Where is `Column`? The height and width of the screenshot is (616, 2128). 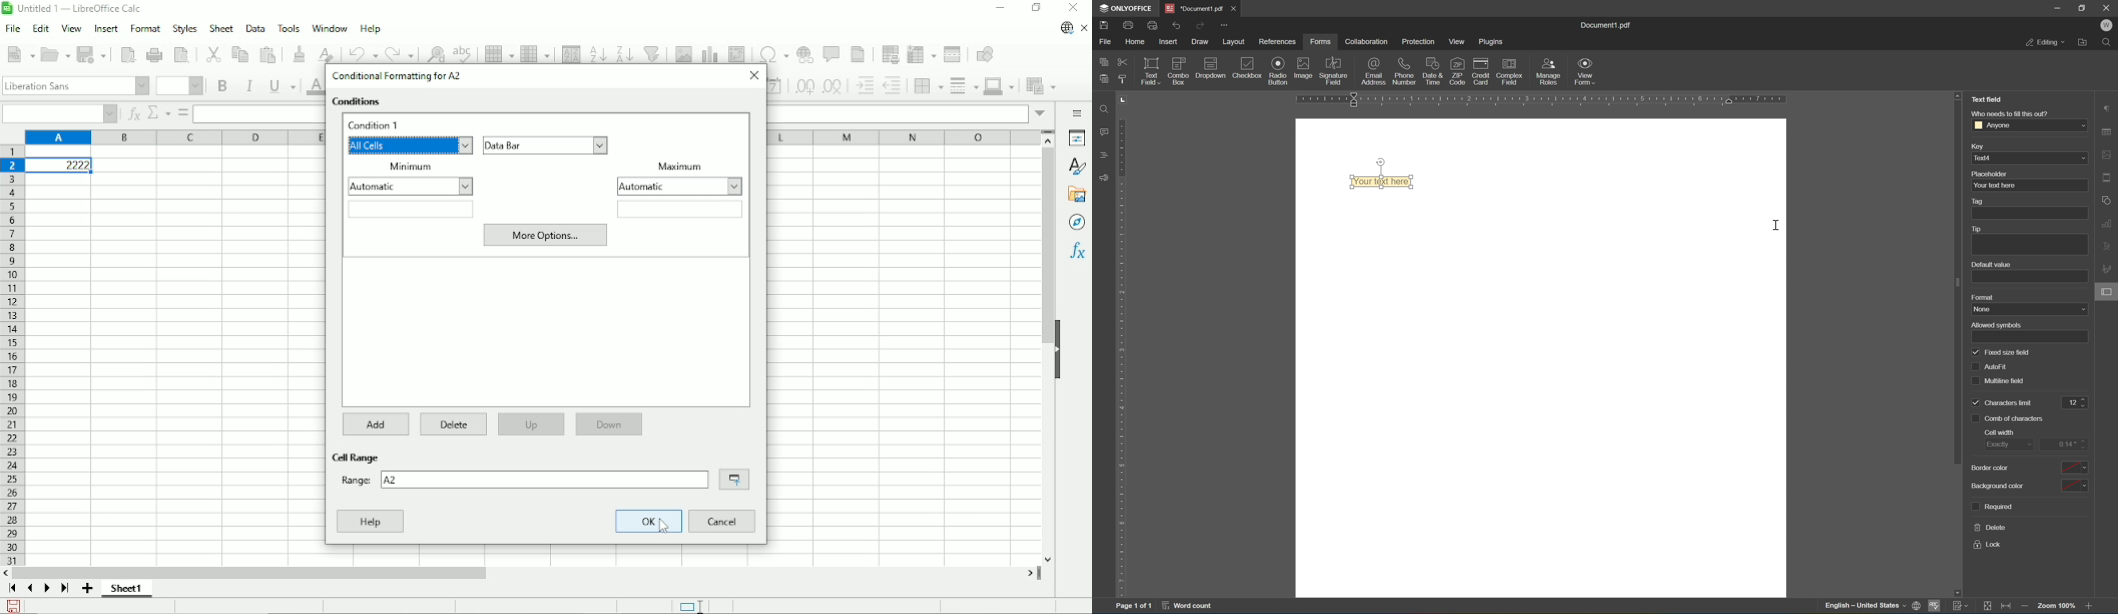
Column is located at coordinates (536, 54).